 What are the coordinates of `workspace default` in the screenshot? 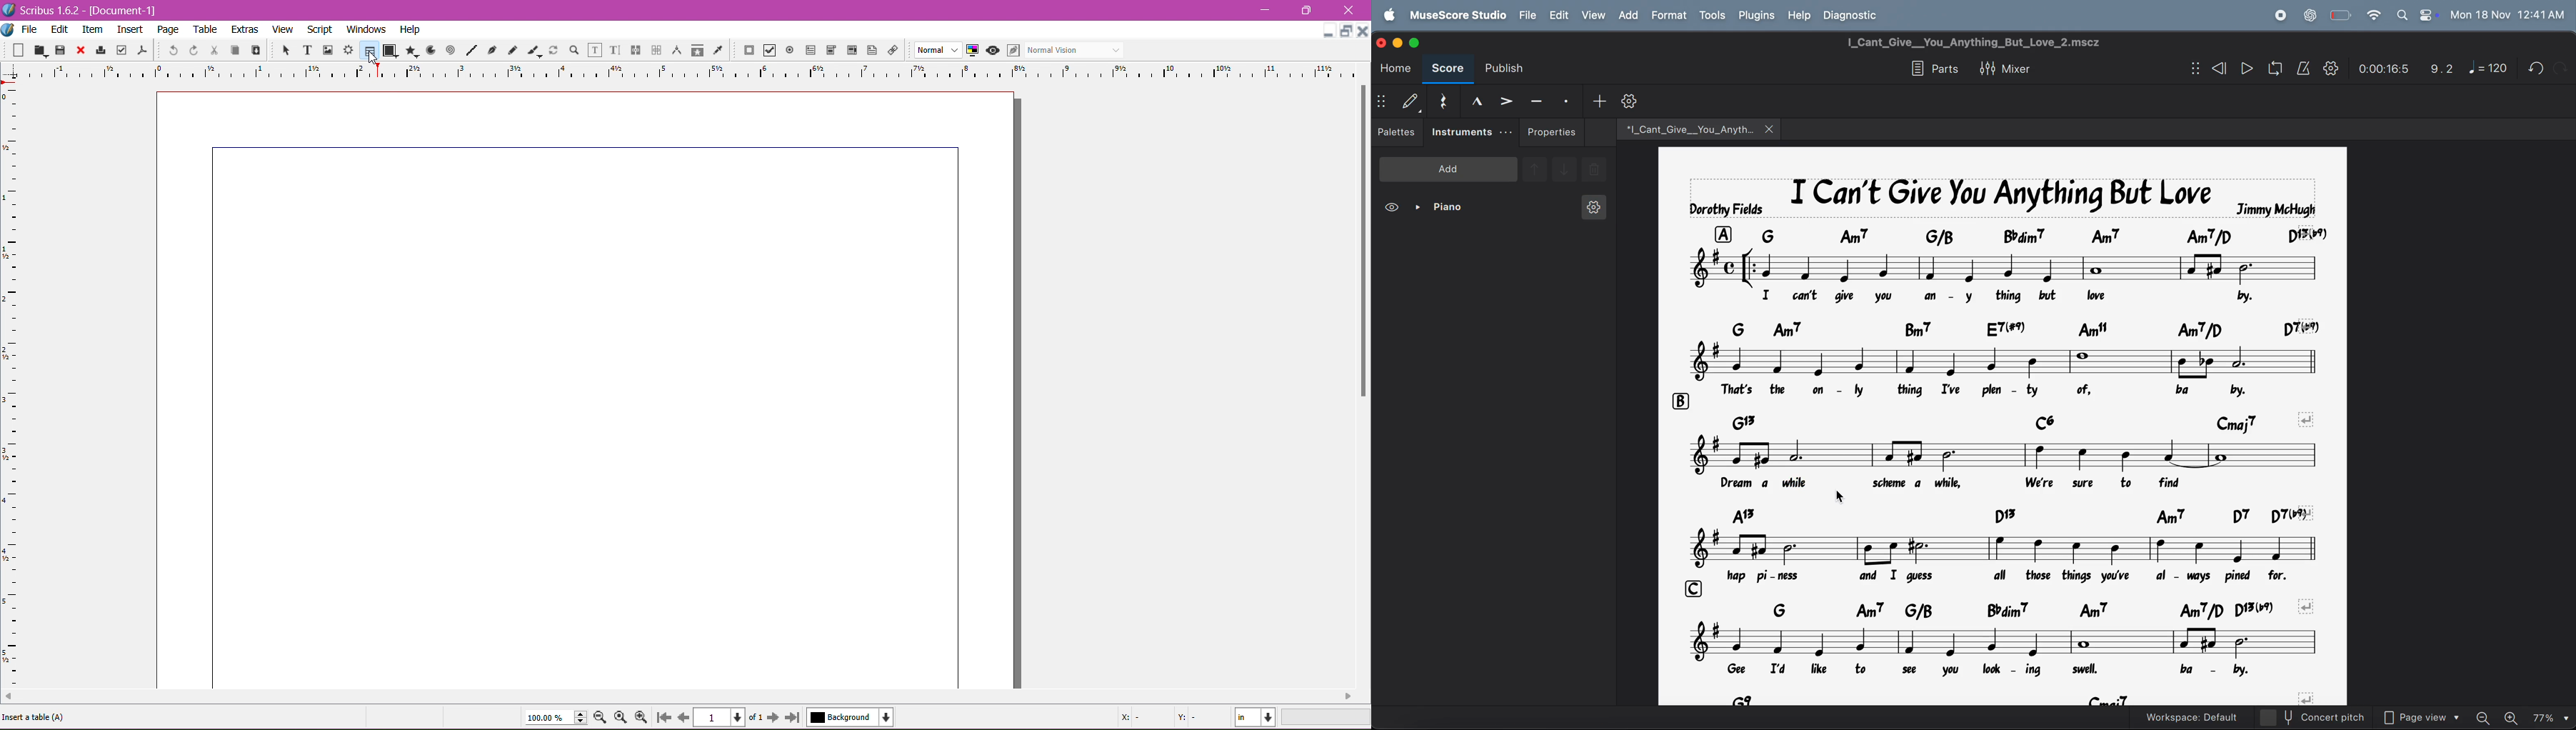 It's located at (2187, 717).